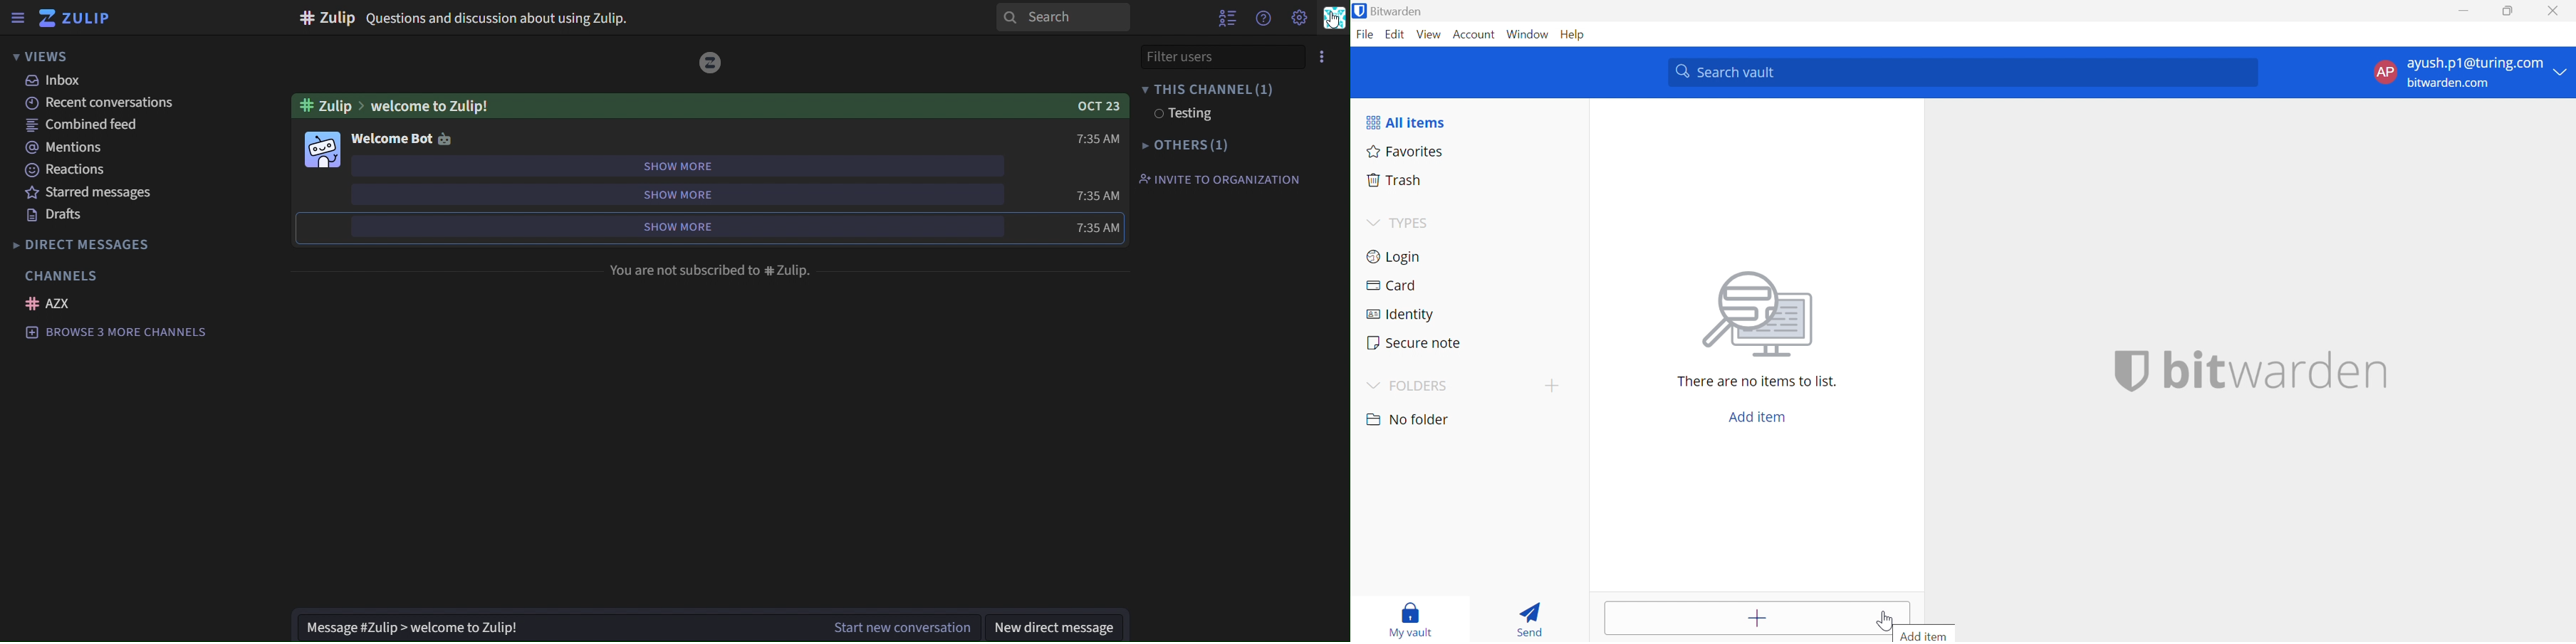 This screenshot has width=2576, height=644. Describe the element at coordinates (2509, 9) in the screenshot. I see `Restore Down` at that location.